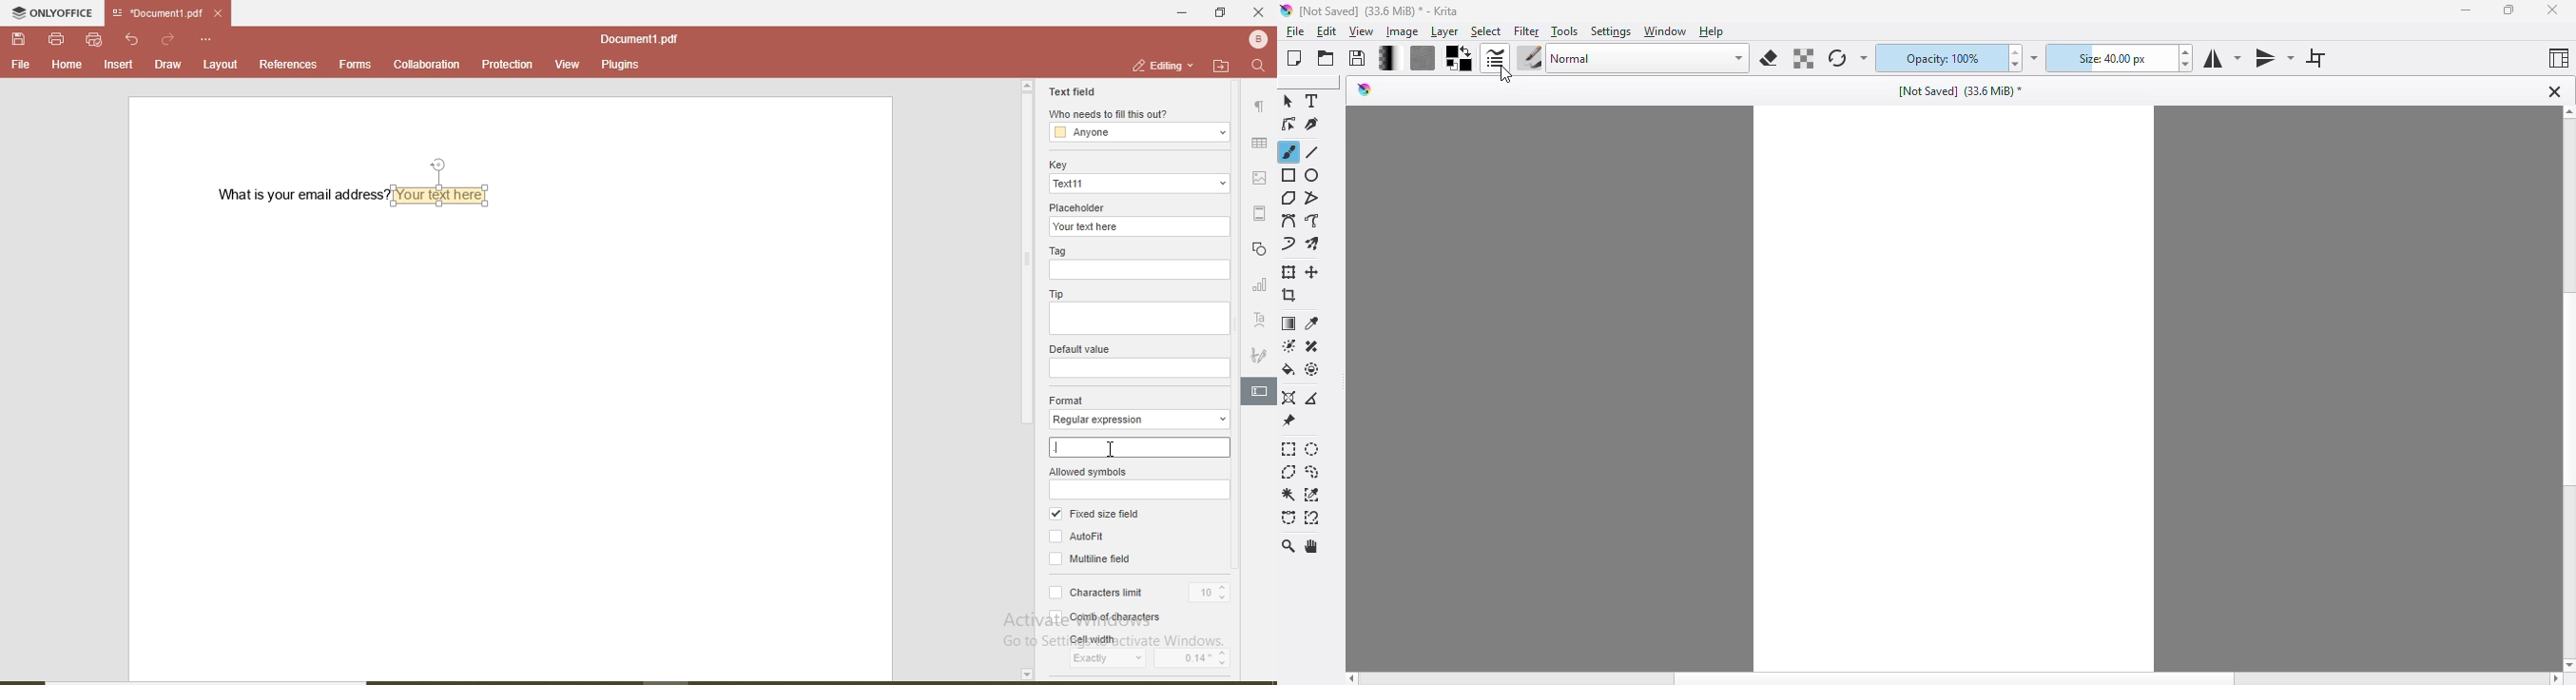  Describe the element at coordinates (1313, 369) in the screenshot. I see `enclose and fill tool` at that location.